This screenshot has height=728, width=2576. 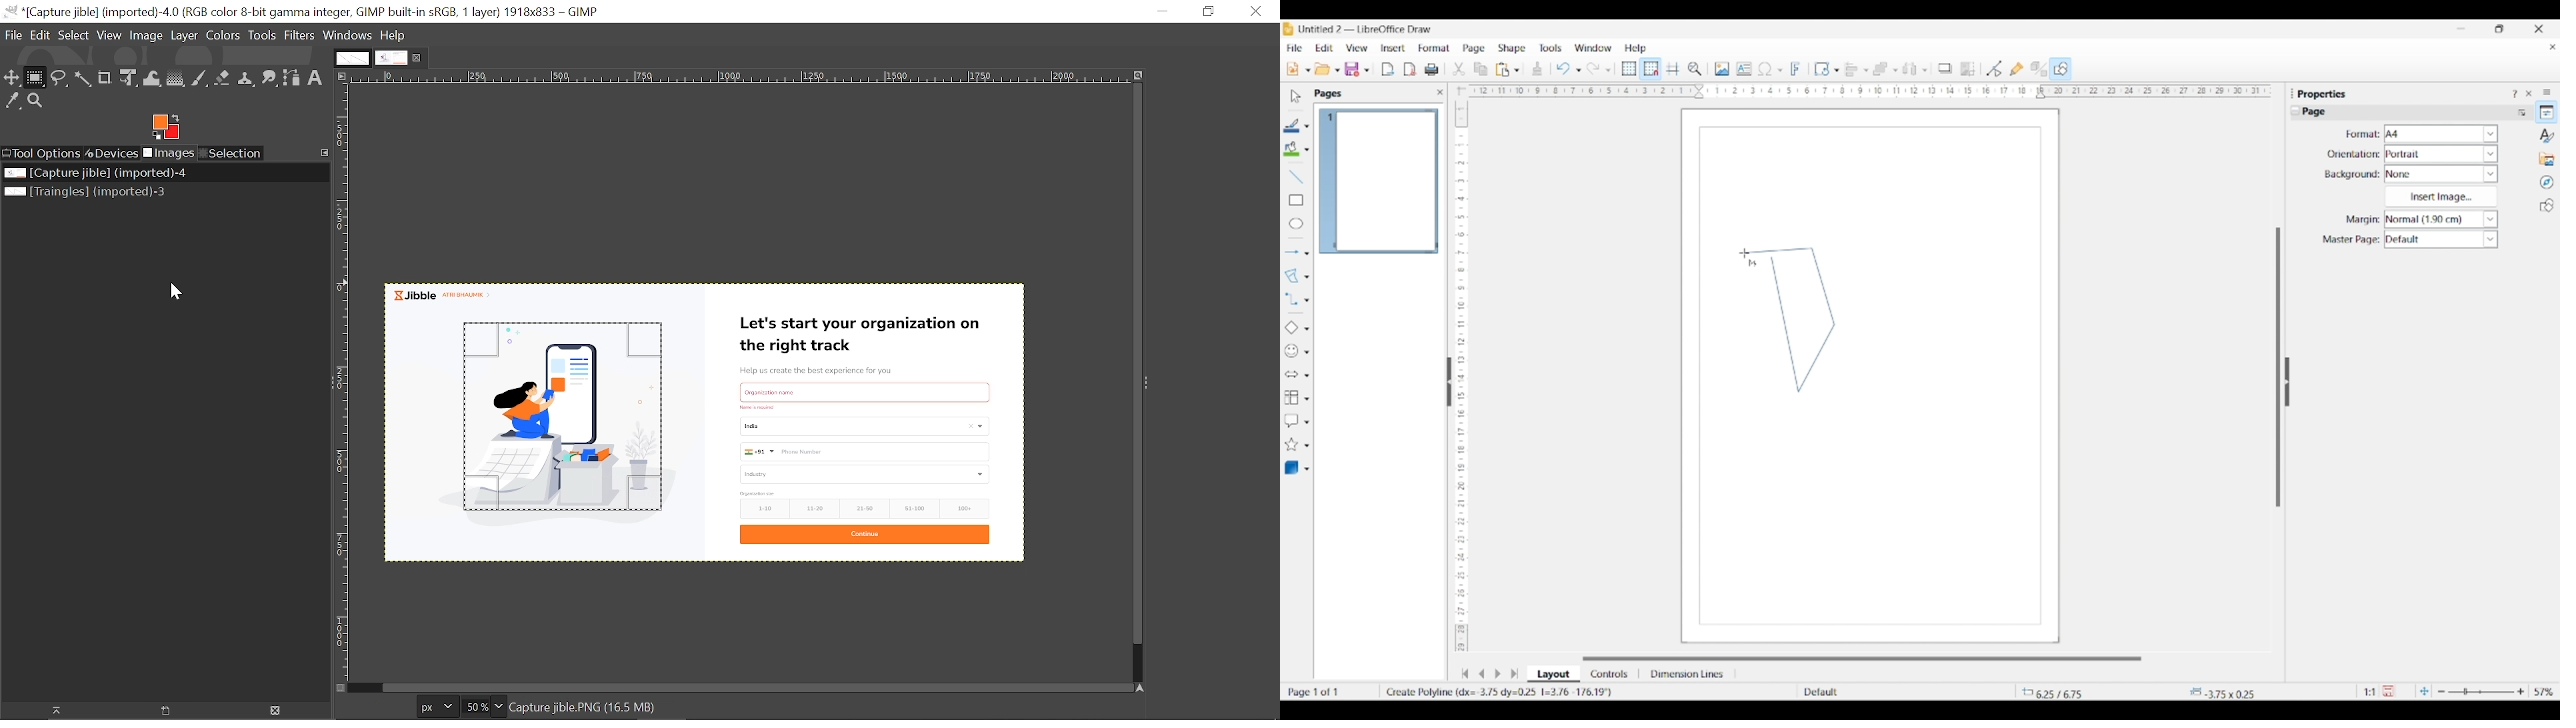 I want to click on Controls, so click(x=1611, y=674).